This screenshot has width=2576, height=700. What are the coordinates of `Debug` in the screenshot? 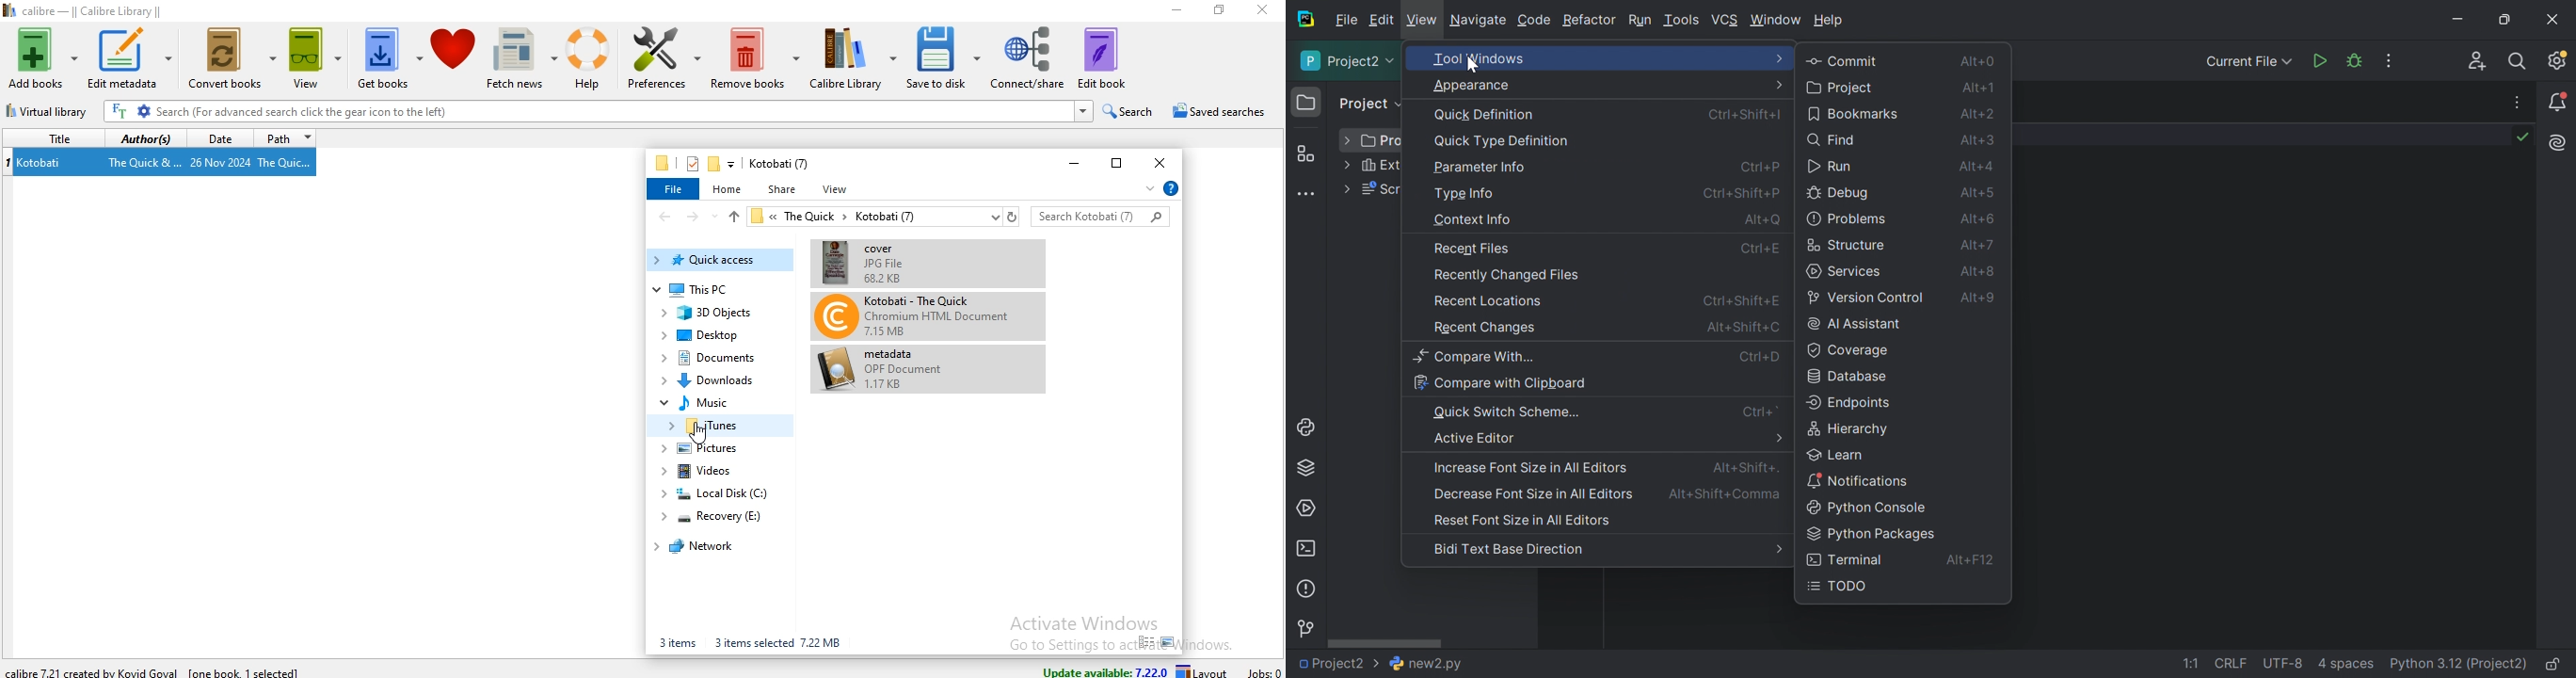 It's located at (1838, 194).